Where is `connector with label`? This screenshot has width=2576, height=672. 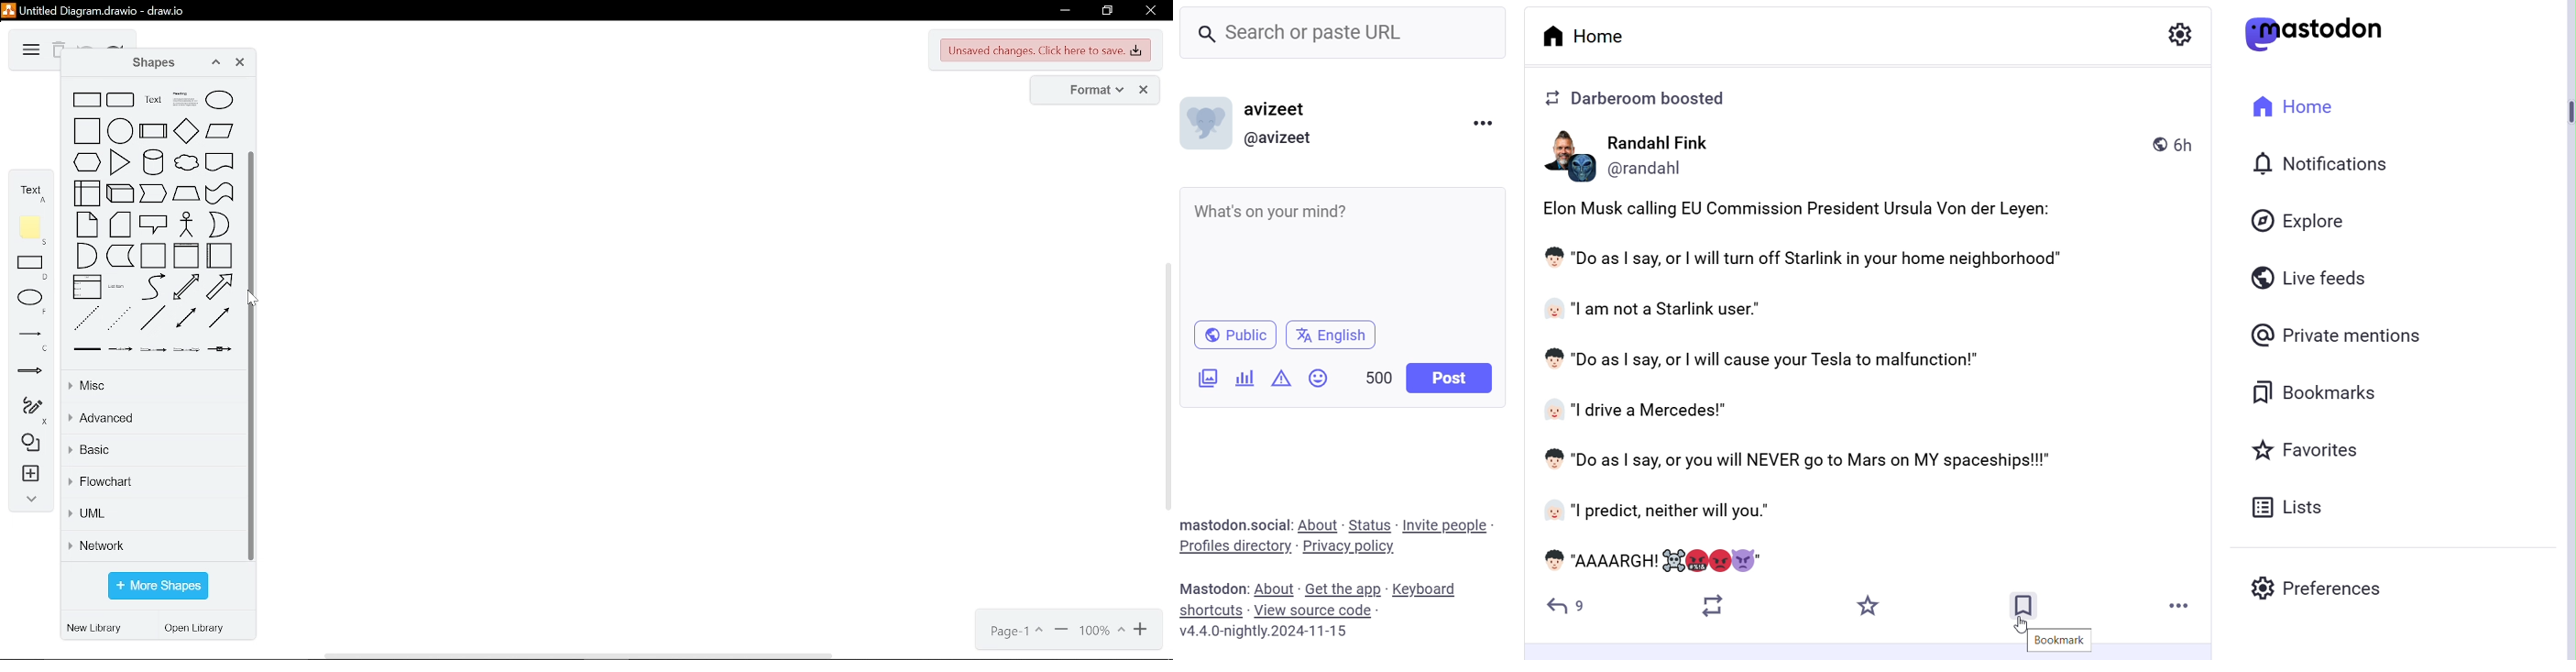 connector with label is located at coordinates (120, 350).